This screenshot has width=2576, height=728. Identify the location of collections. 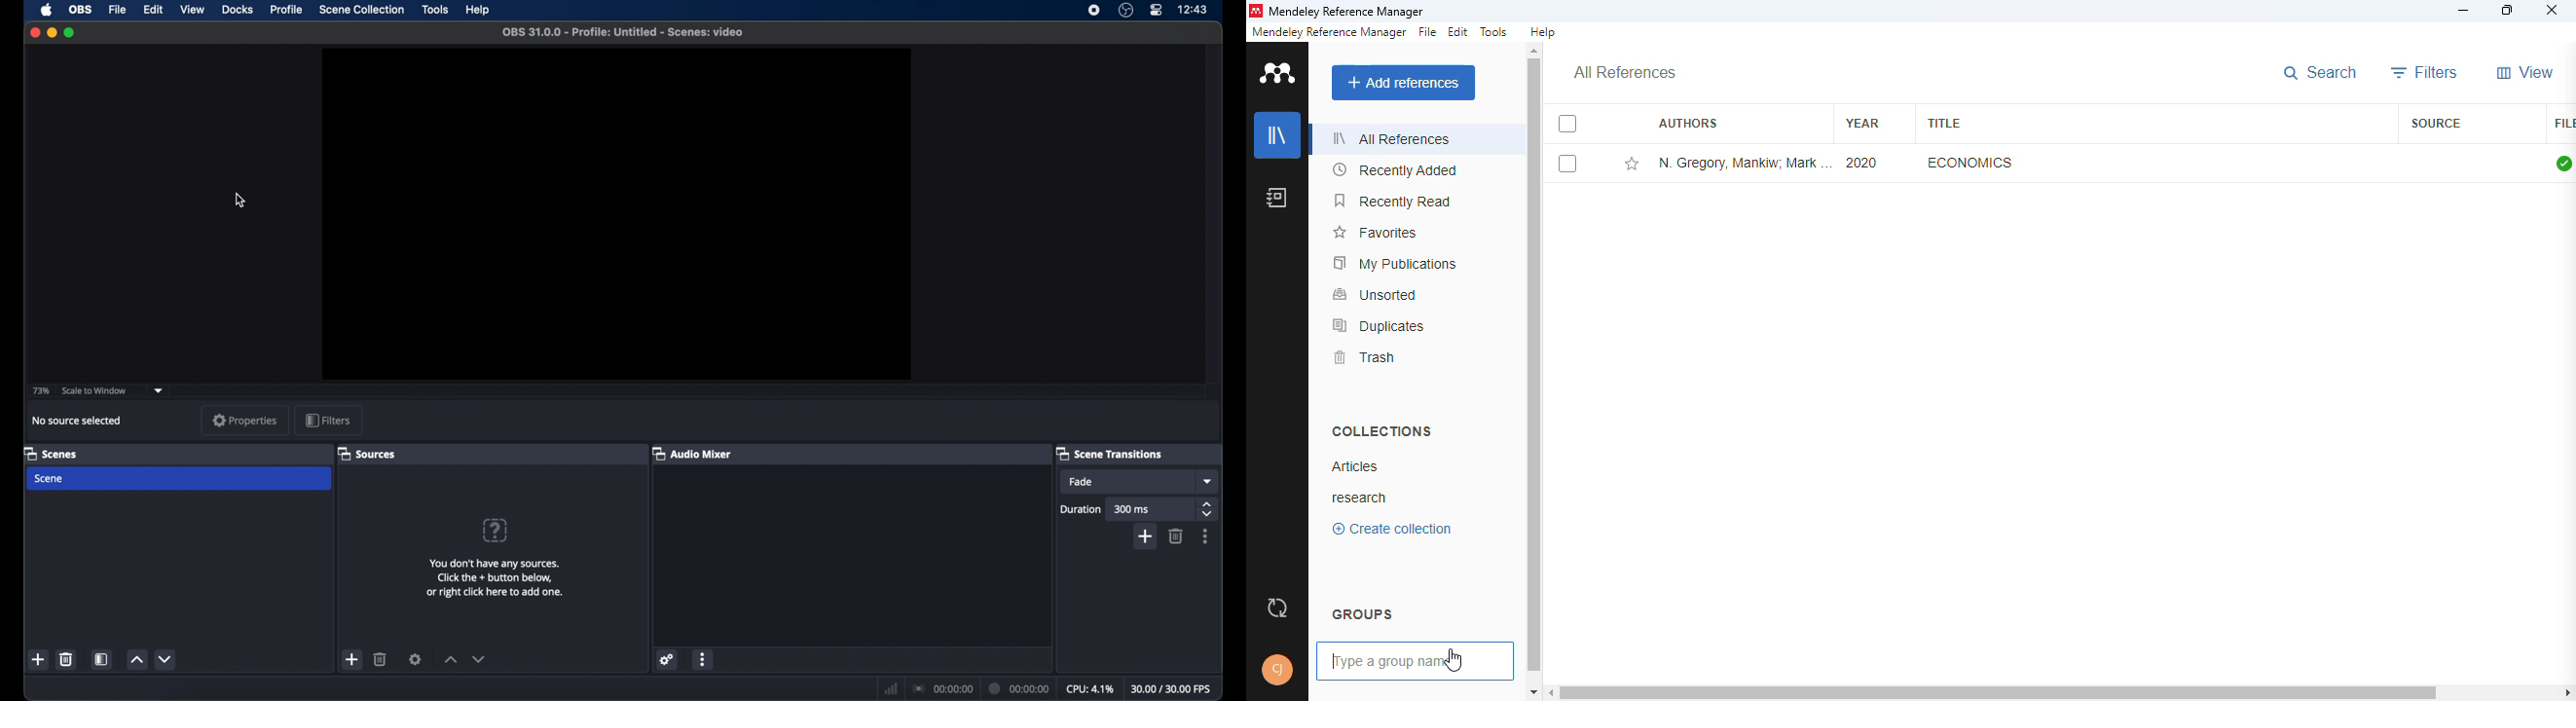
(1383, 431).